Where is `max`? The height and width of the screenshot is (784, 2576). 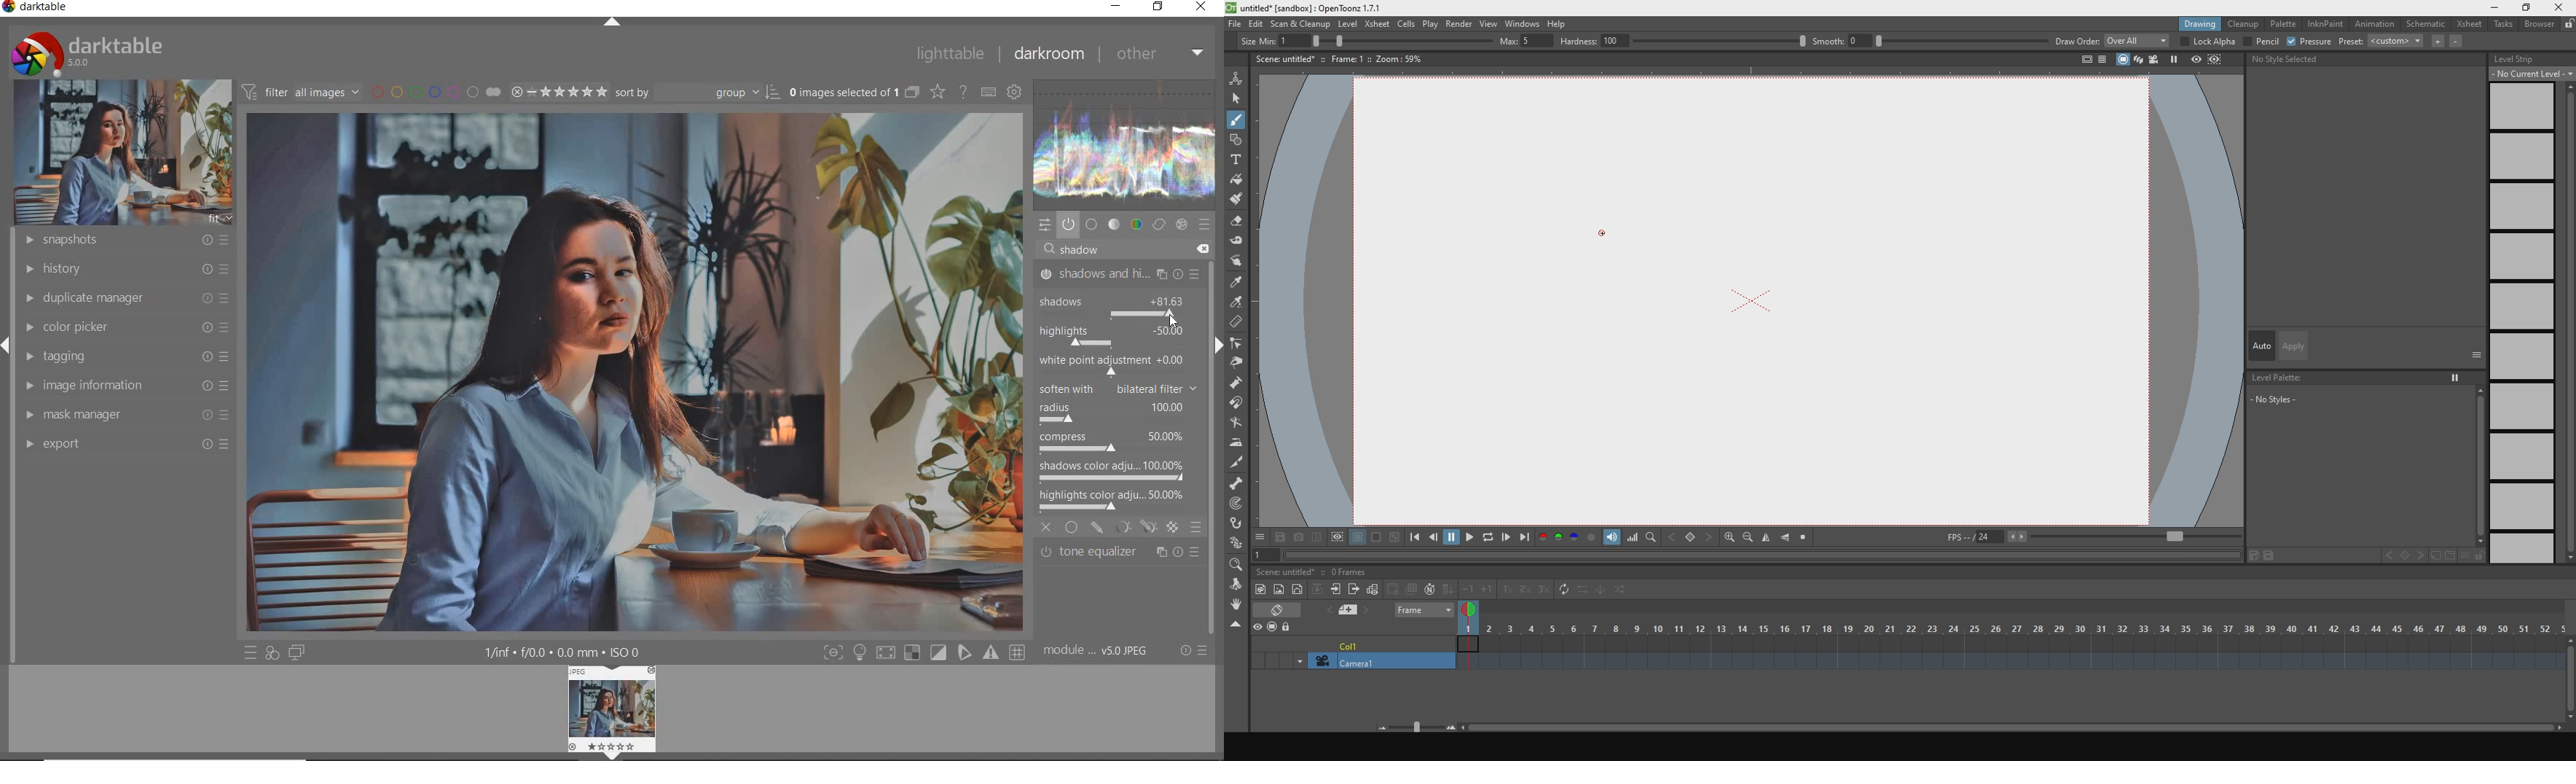
max is located at coordinates (1524, 40).